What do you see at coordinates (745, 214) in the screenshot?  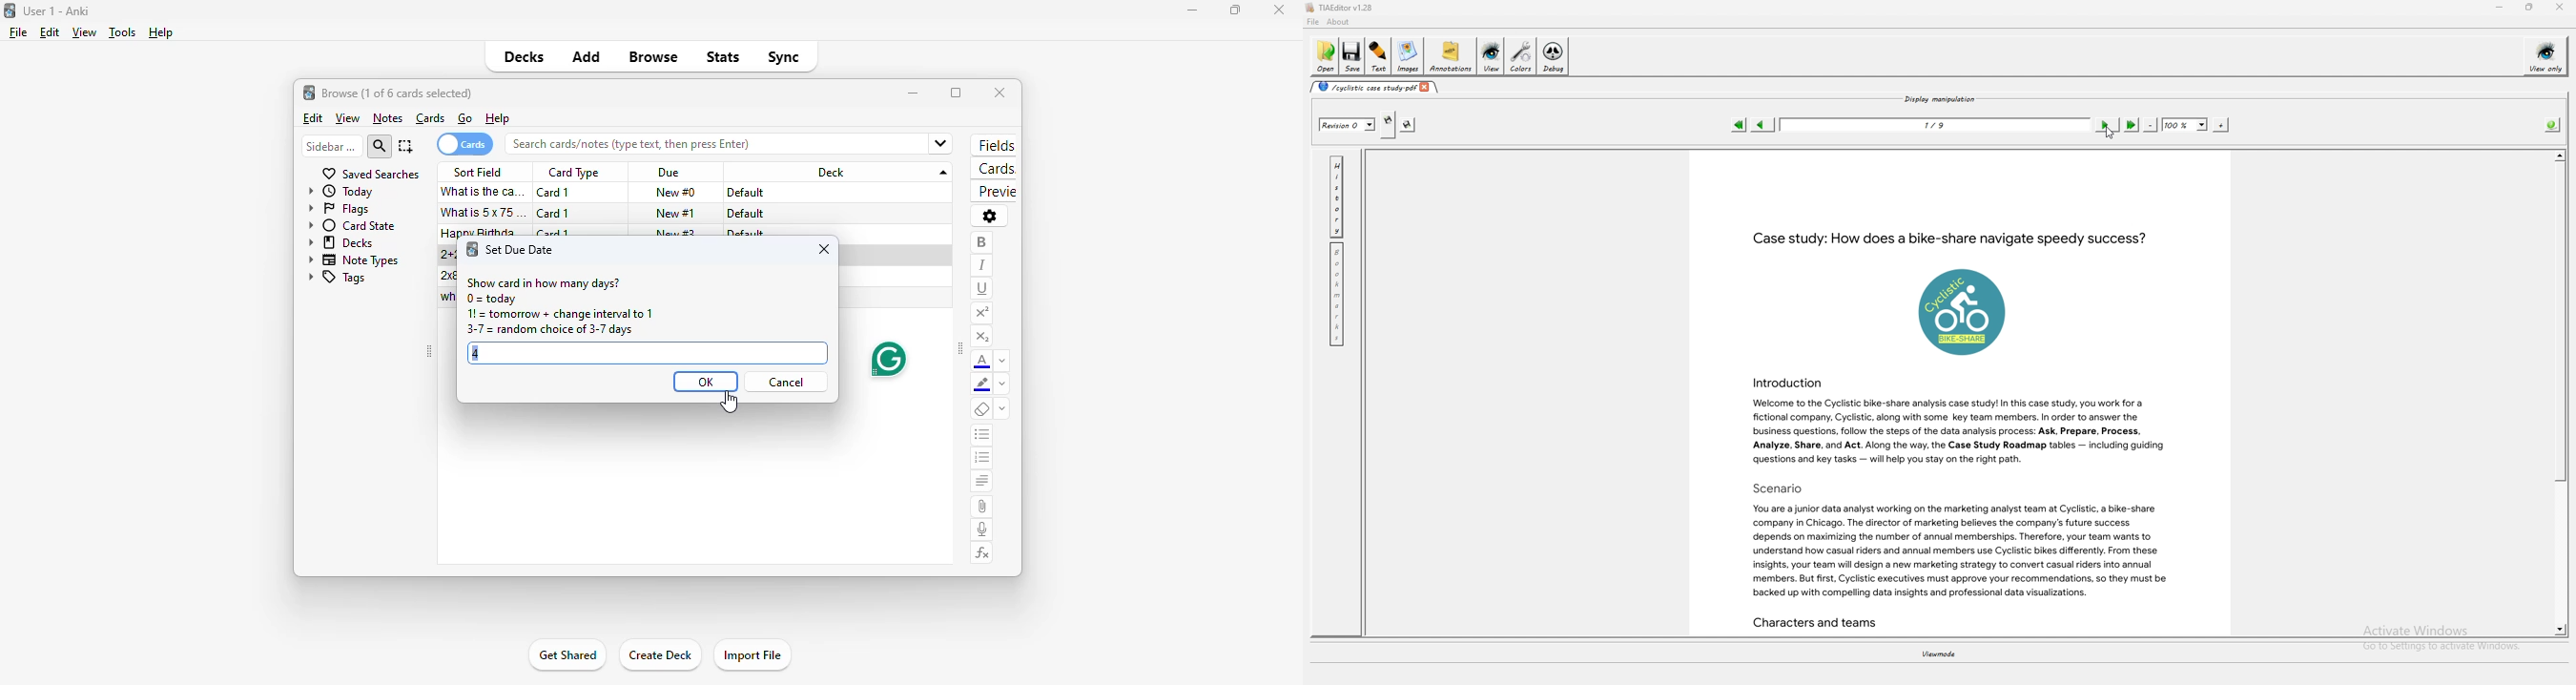 I see `default` at bounding box center [745, 214].